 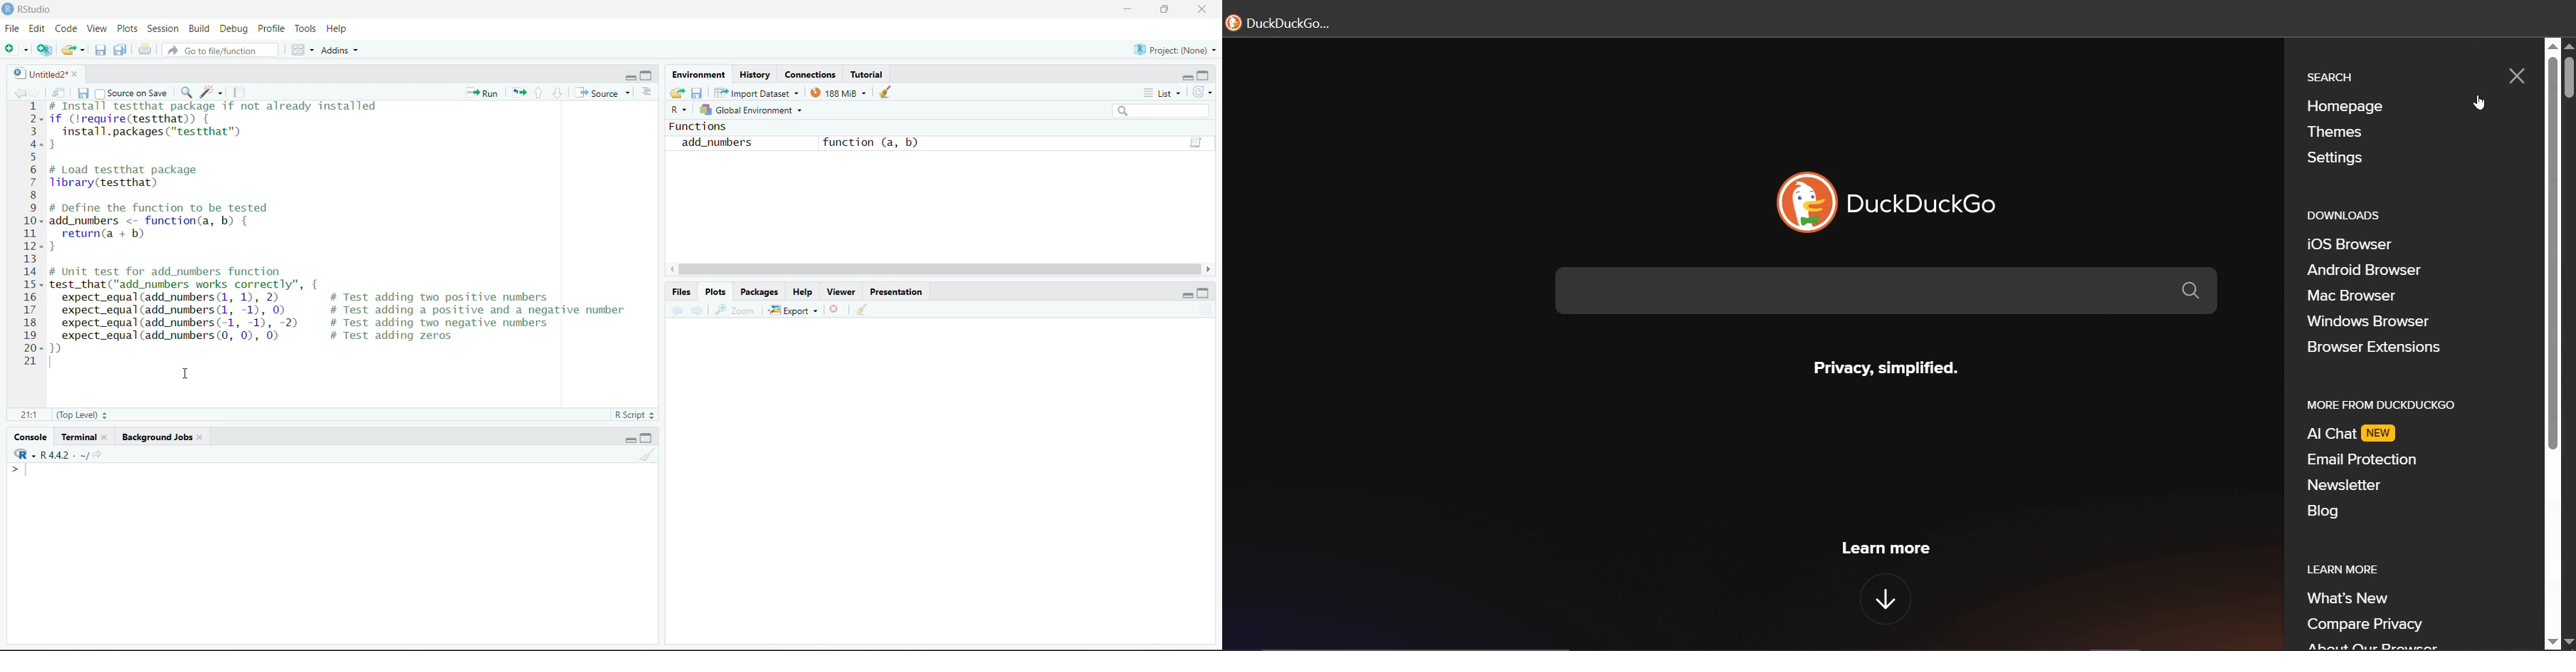 What do you see at coordinates (164, 29) in the screenshot?
I see `Session` at bounding box center [164, 29].